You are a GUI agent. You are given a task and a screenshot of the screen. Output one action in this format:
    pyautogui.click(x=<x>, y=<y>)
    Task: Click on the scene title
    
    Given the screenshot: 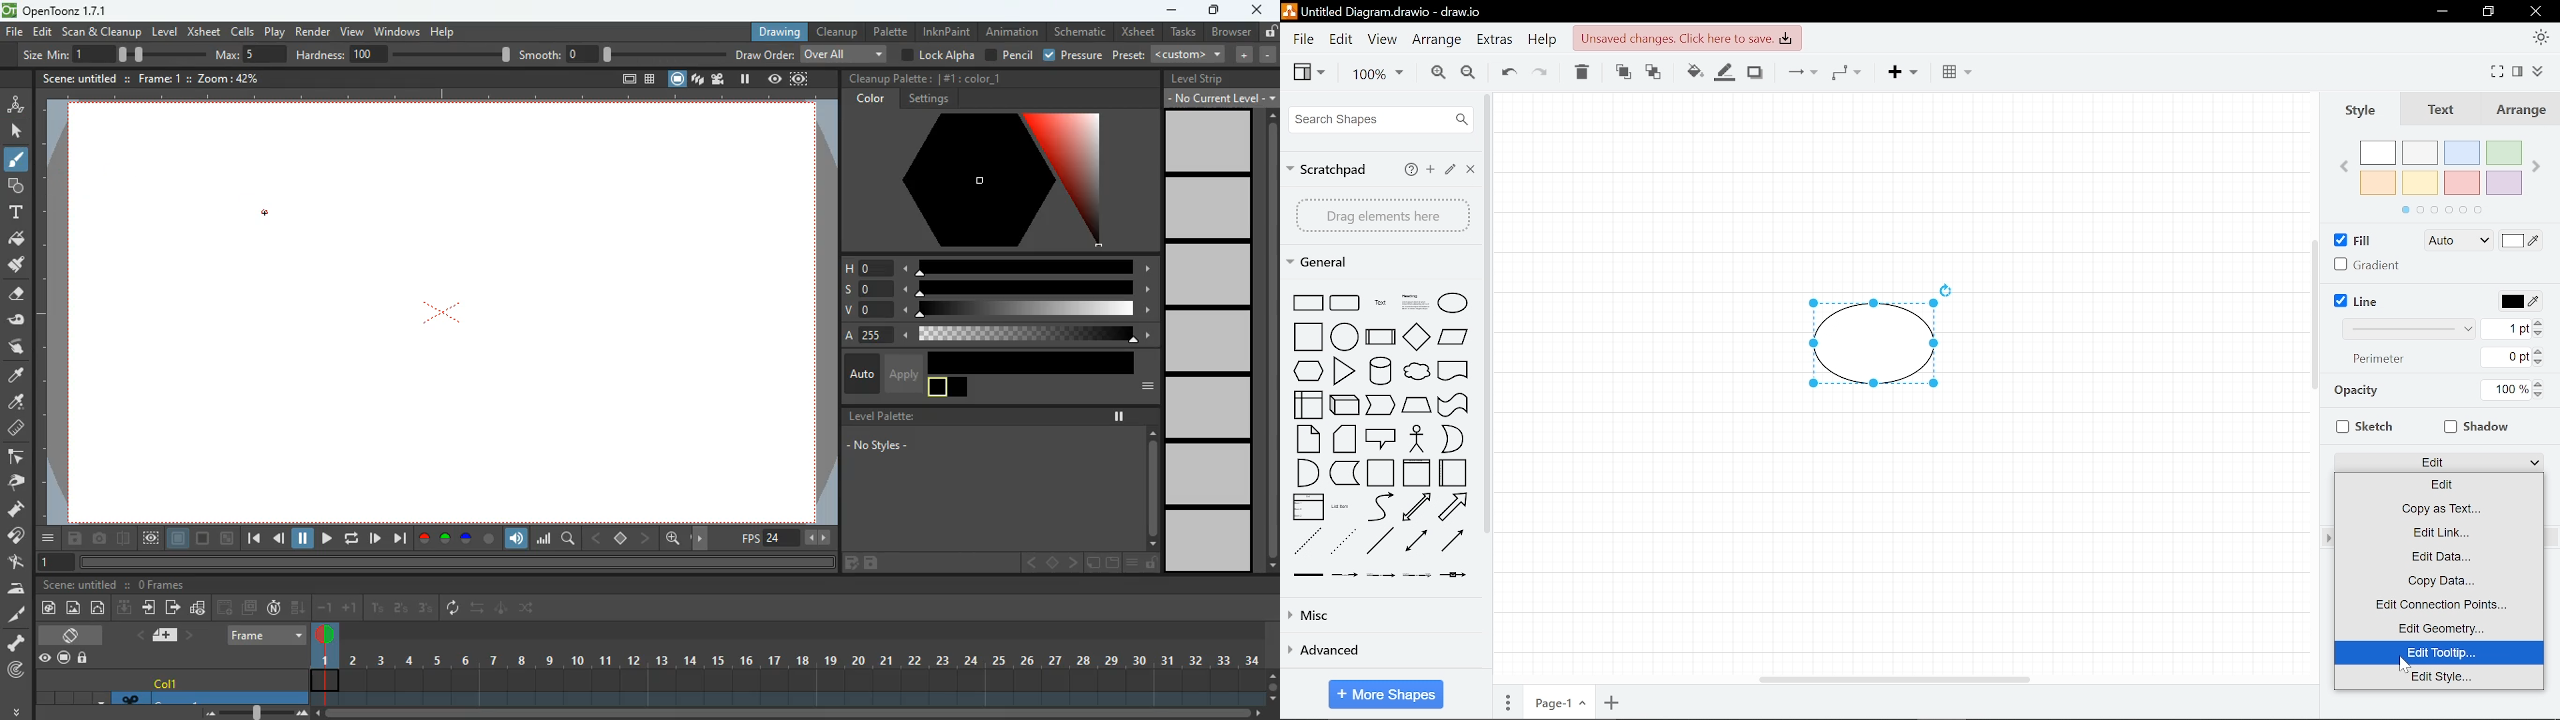 What is the action you would take?
    pyautogui.click(x=84, y=585)
    